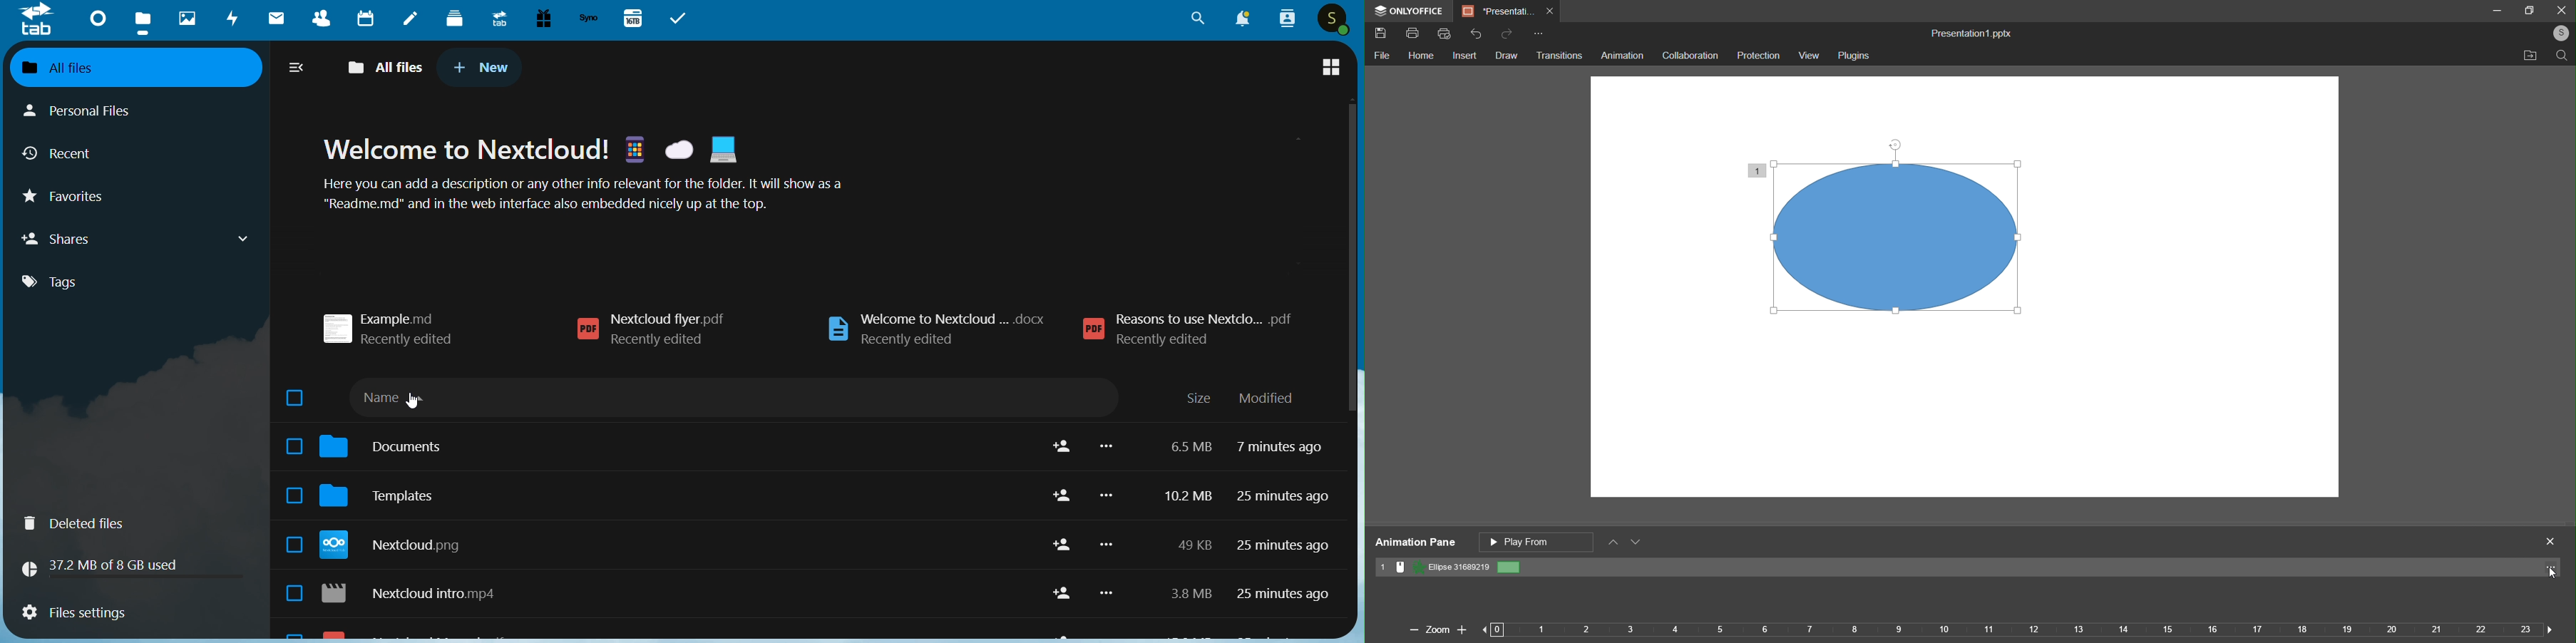  Describe the element at coordinates (1409, 11) in the screenshot. I see `Logo` at that location.